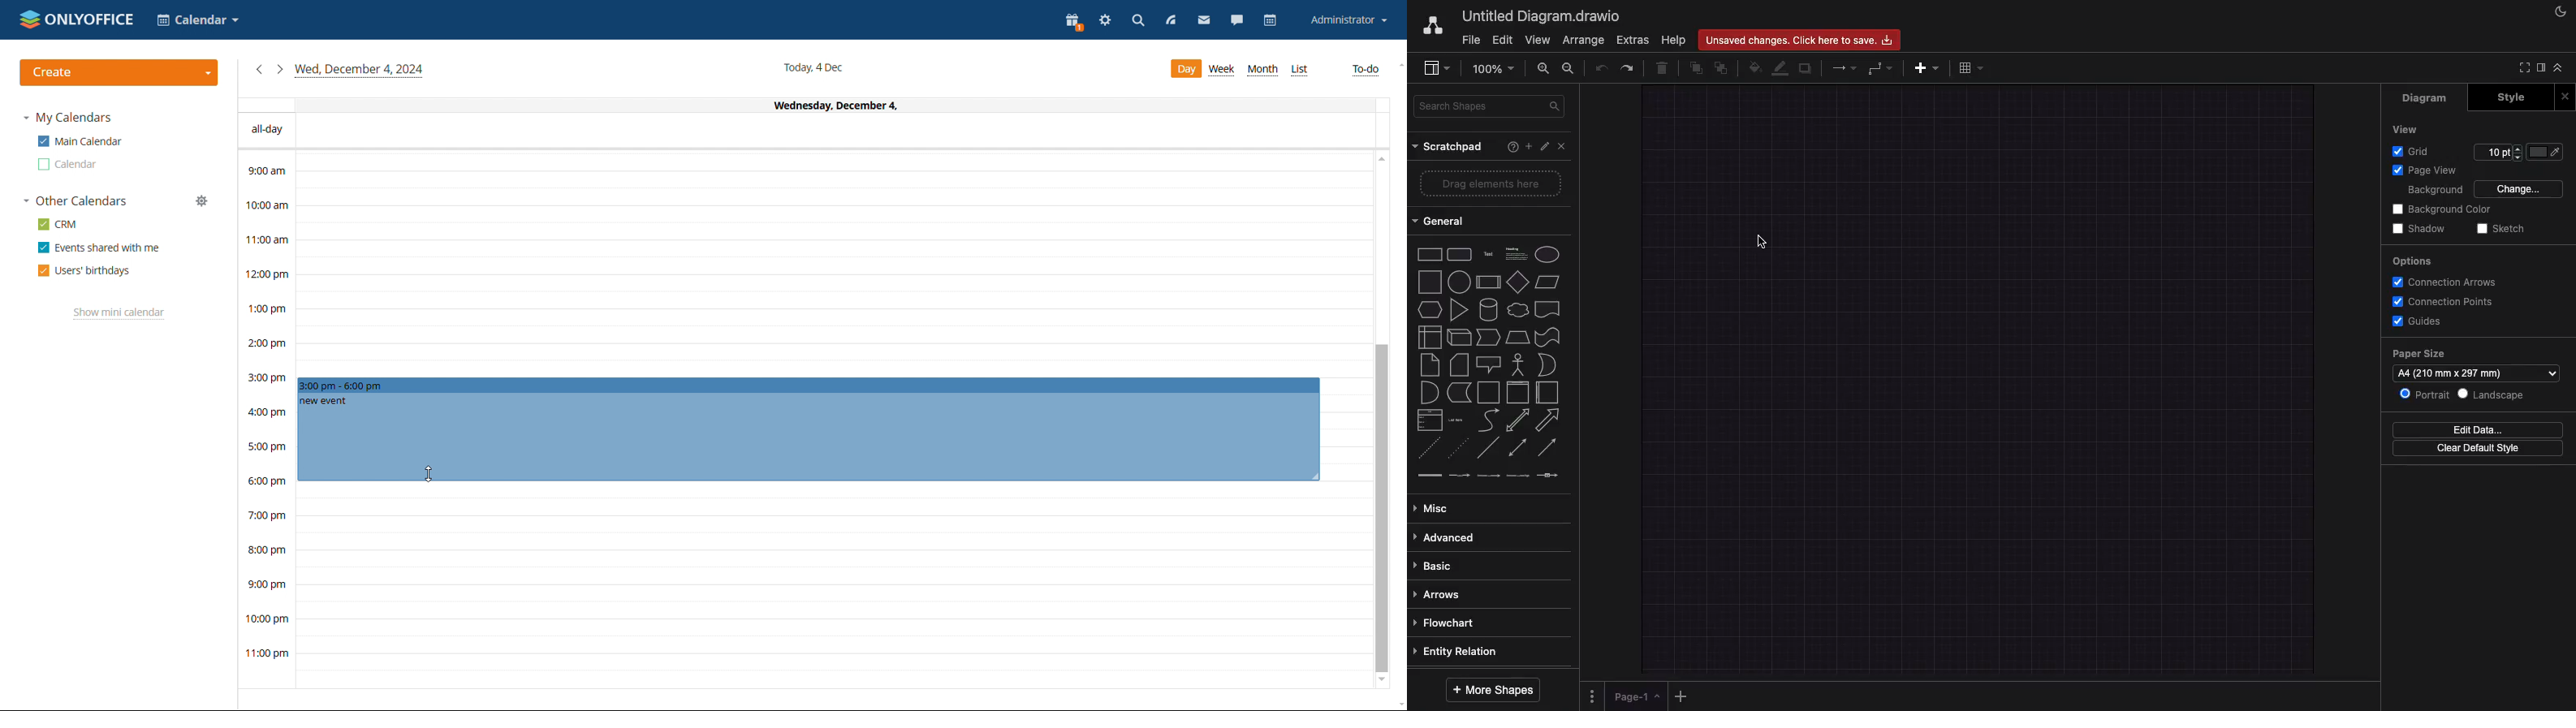  I want to click on Arrows, so click(1842, 67).